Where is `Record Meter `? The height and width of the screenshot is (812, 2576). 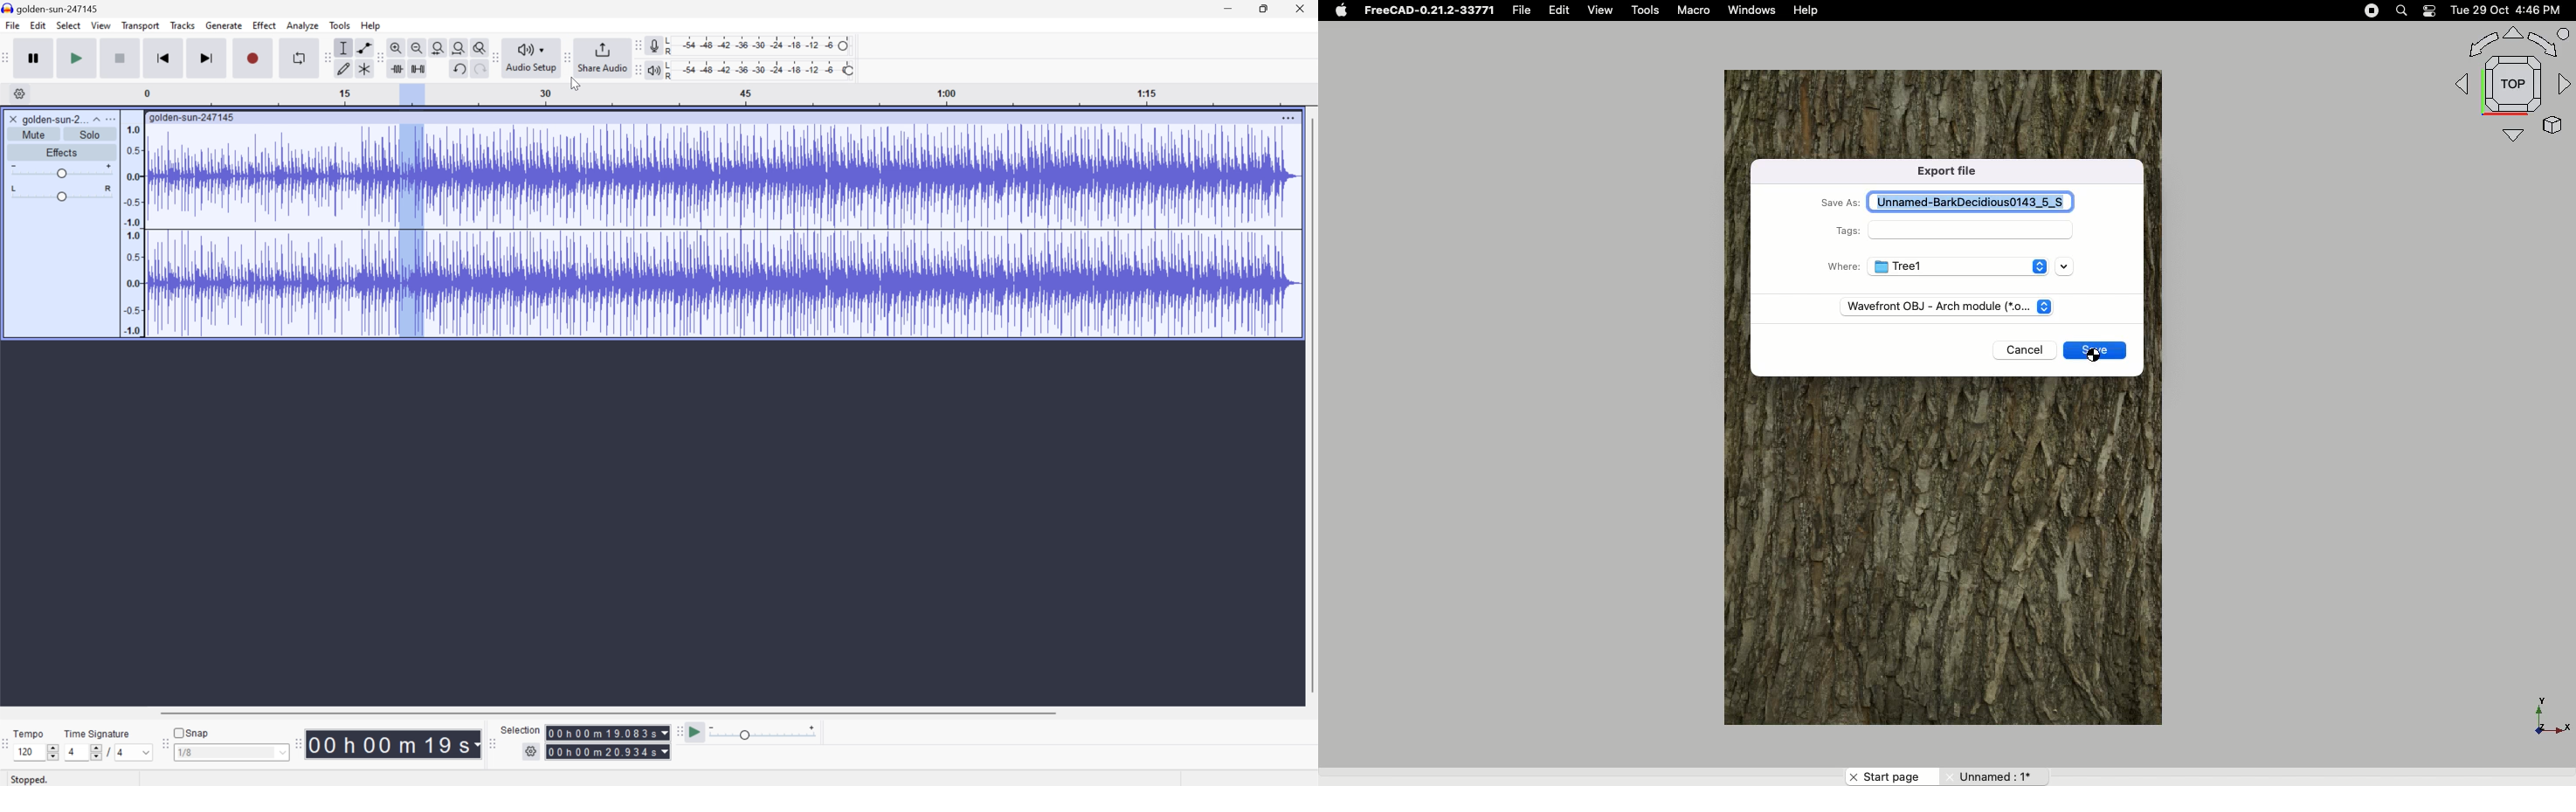 Record Meter  is located at coordinates (654, 44).